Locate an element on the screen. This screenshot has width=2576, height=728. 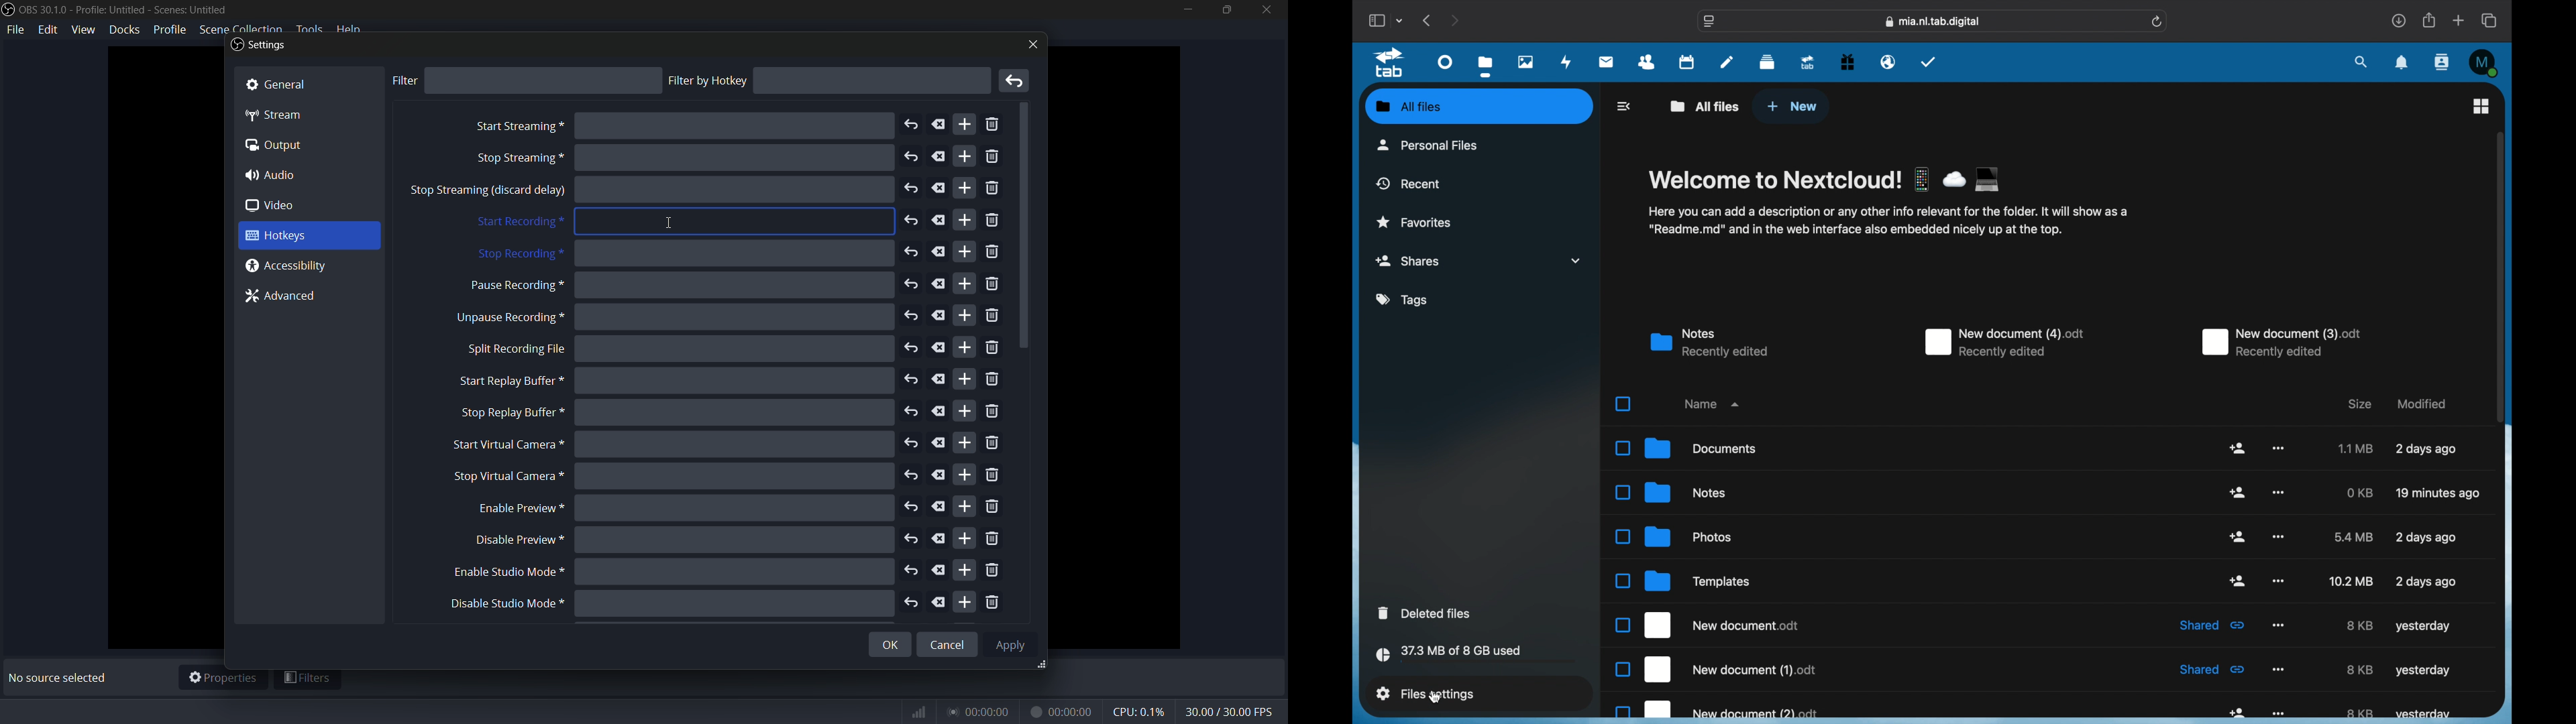
contacts is located at coordinates (1648, 62).